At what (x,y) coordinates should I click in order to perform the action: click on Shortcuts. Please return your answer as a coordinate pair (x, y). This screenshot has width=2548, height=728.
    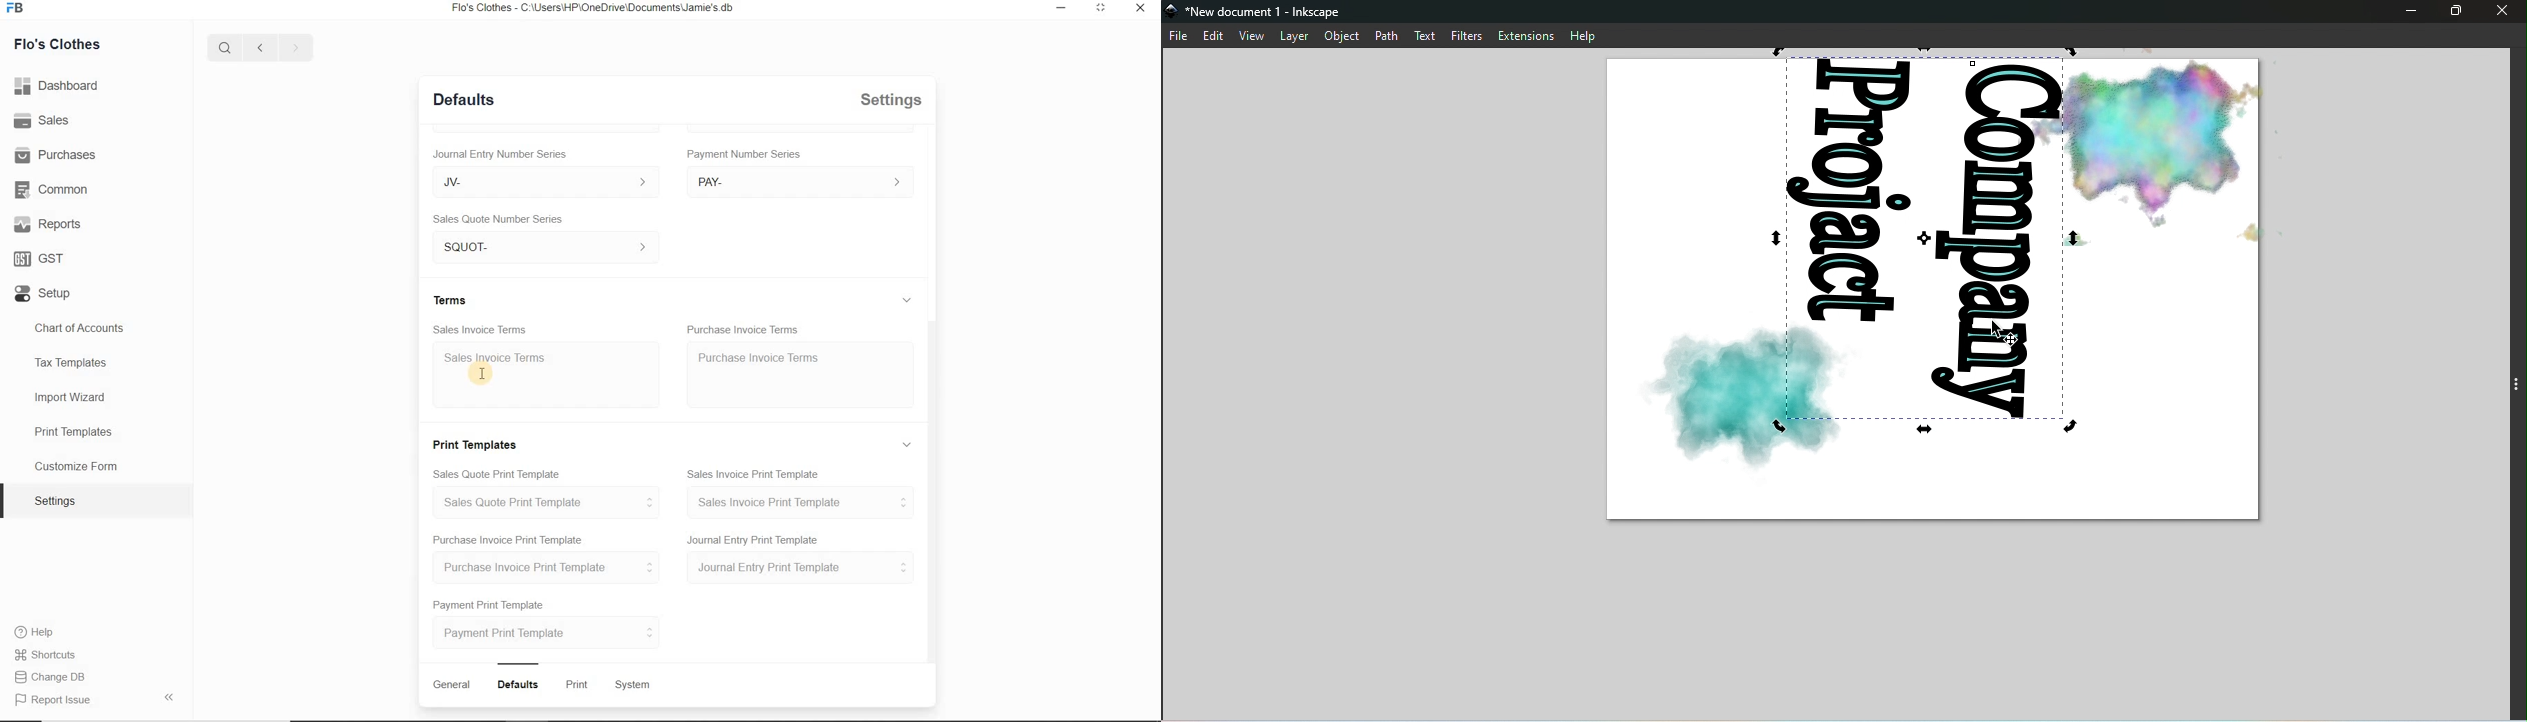
    Looking at the image, I should click on (46, 656).